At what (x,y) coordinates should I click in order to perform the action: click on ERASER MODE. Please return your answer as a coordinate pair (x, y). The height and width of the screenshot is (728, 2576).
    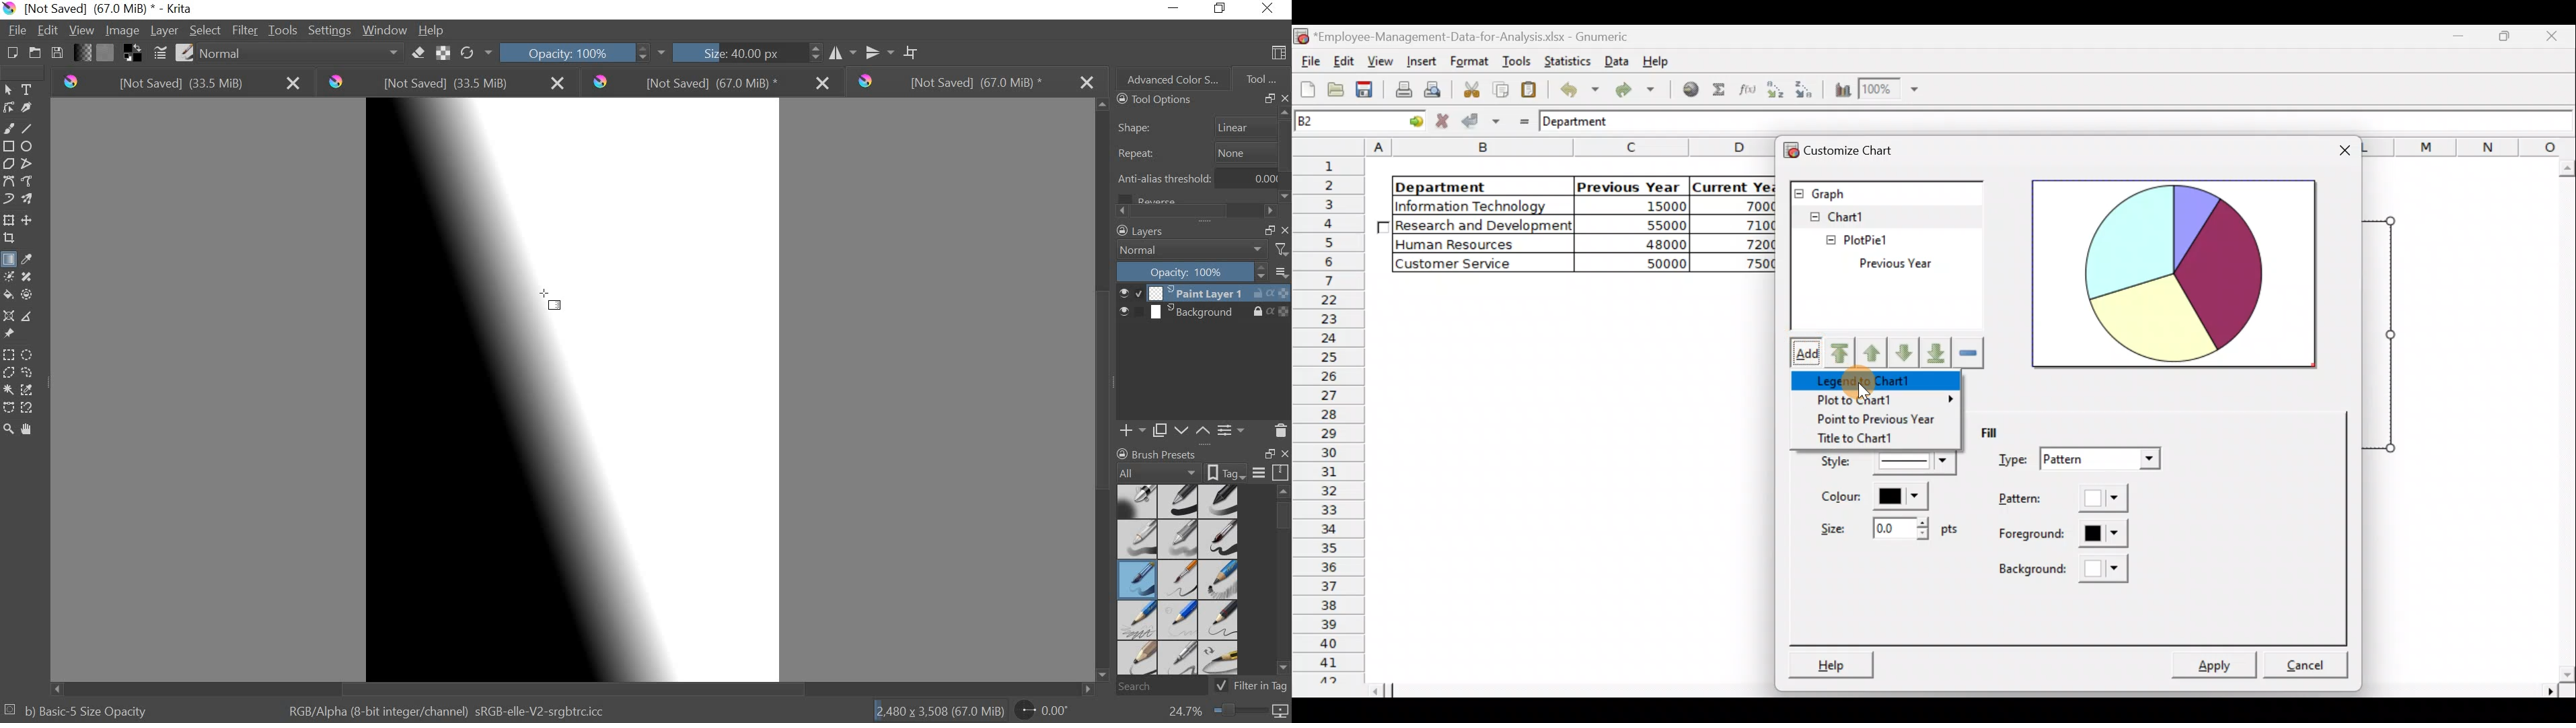
    Looking at the image, I should click on (417, 55).